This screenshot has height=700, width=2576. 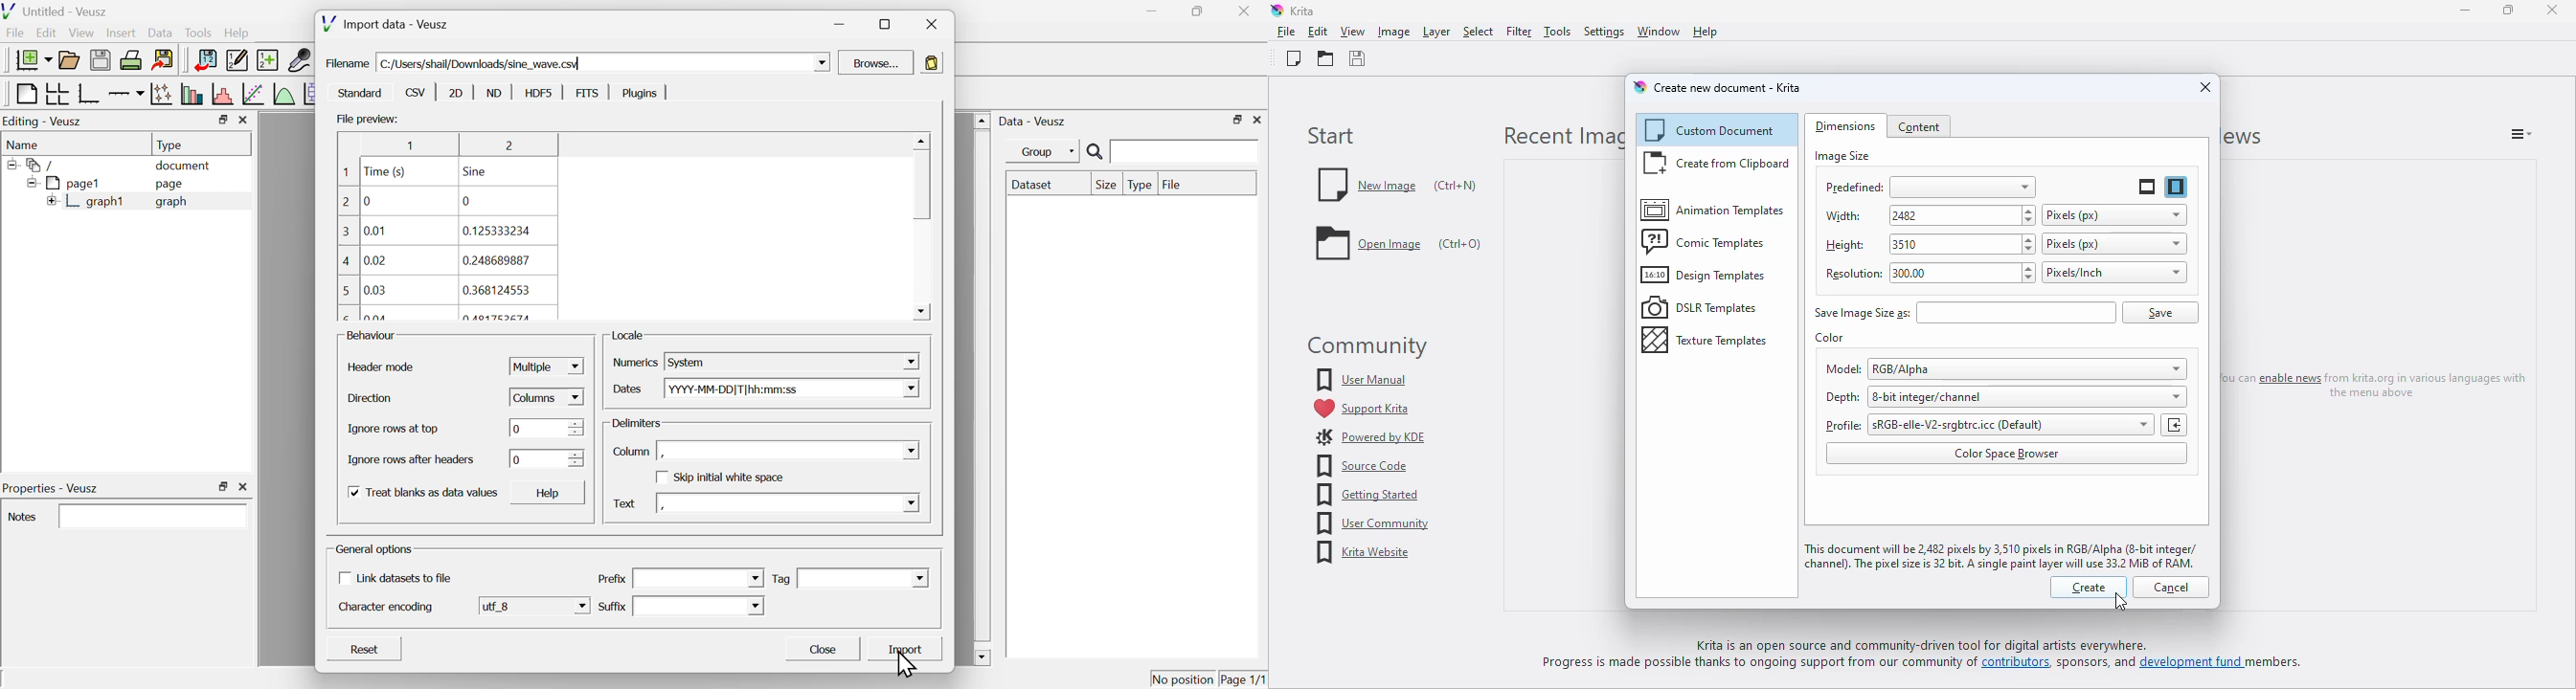 What do you see at coordinates (435, 493) in the screenshot?
I see `Treat blanks as data values` at bounding box center [435, 493].